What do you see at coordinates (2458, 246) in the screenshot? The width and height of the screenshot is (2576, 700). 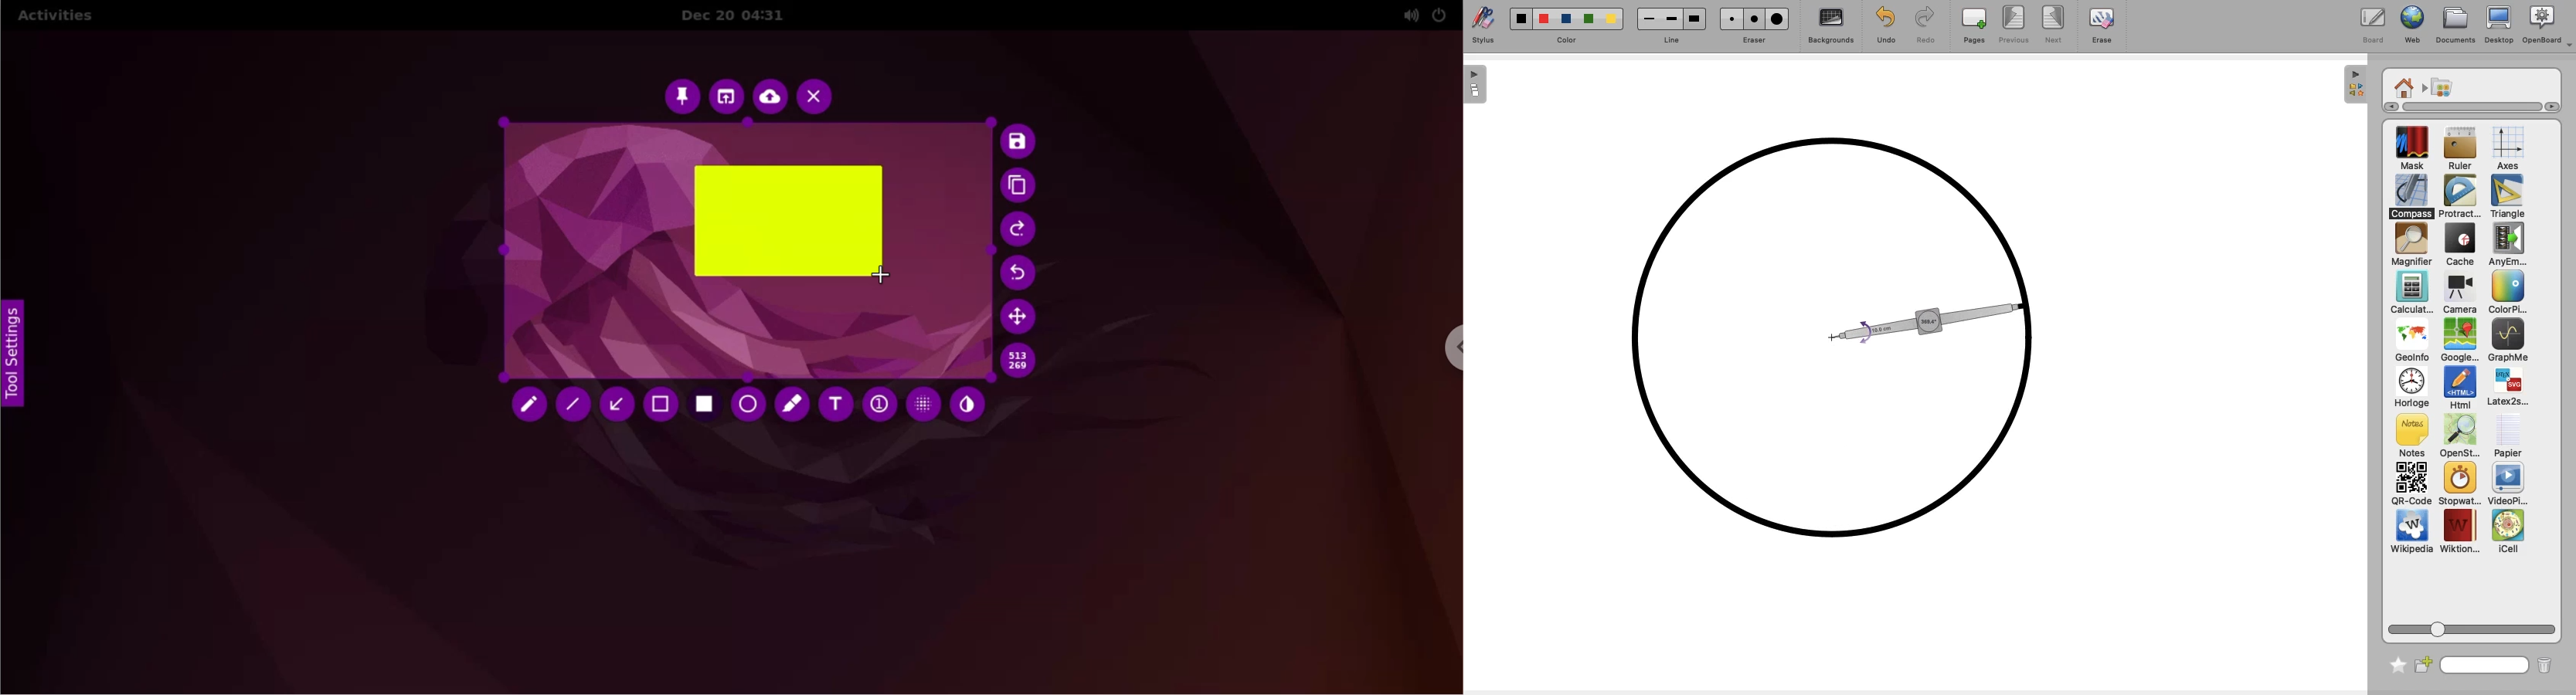 I see `Cache` at bounding box center [2458, 246].